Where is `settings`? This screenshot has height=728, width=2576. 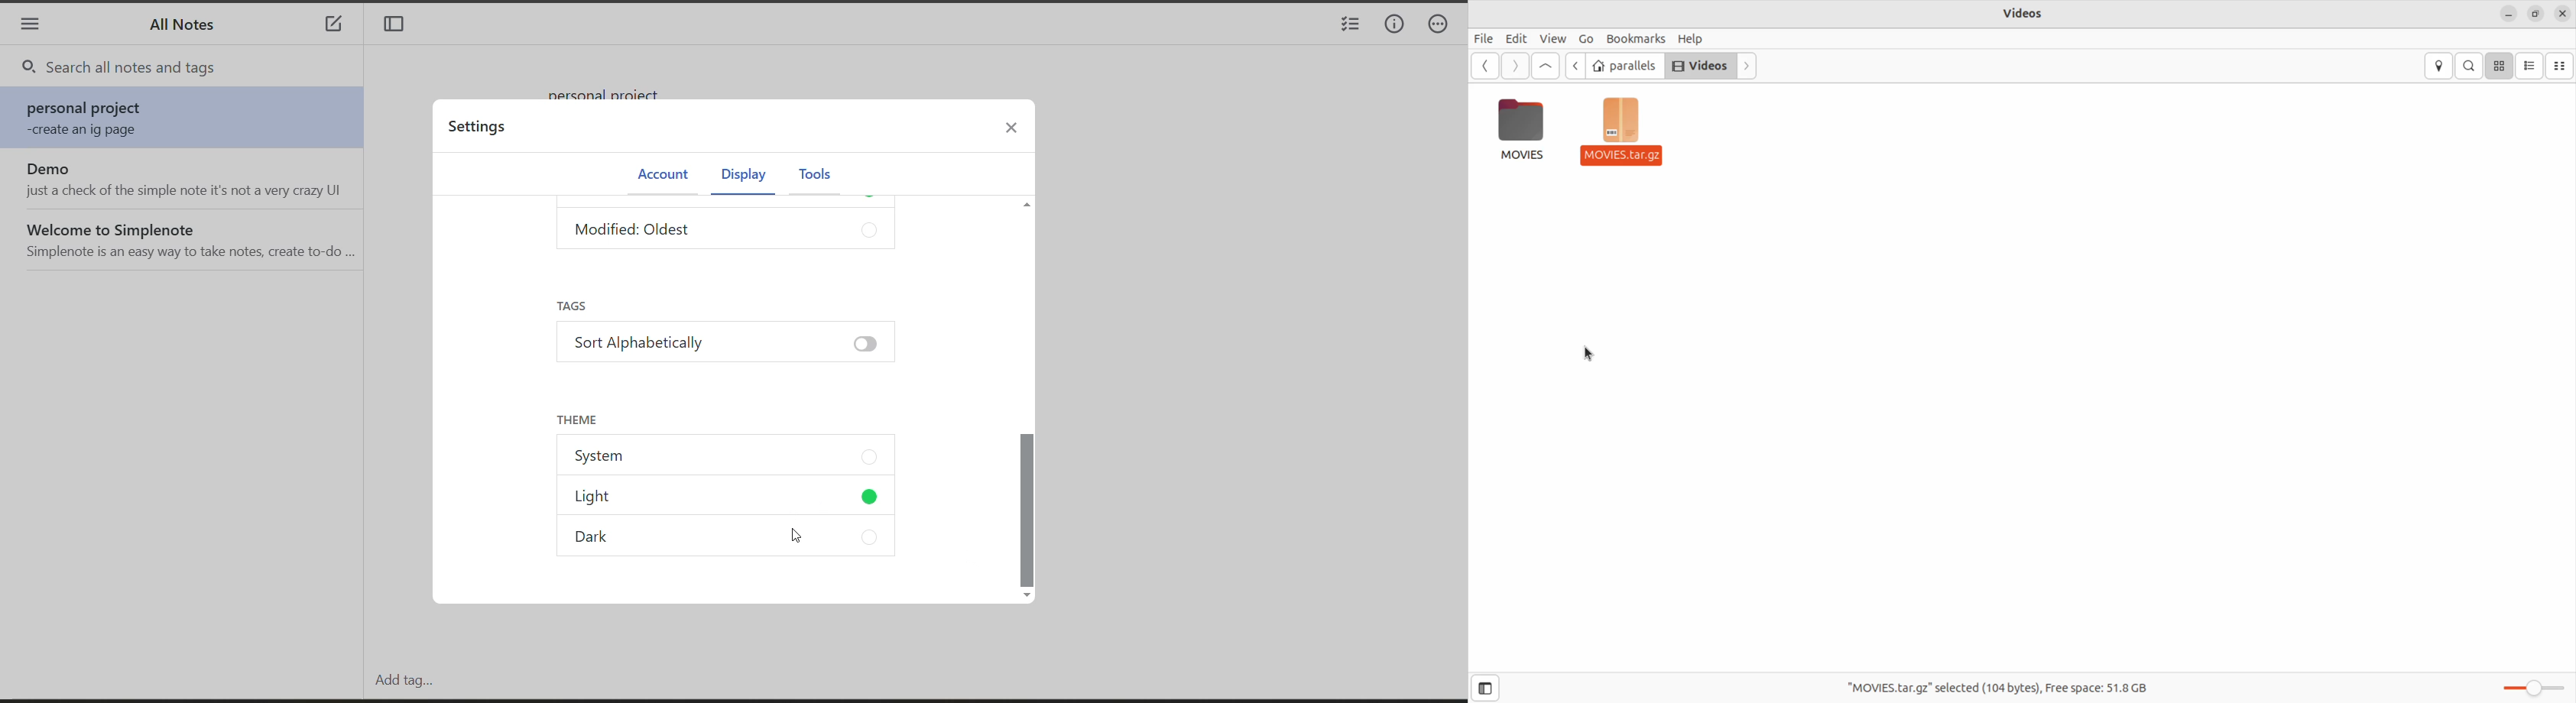
settings is located at coordinates (481, 130).